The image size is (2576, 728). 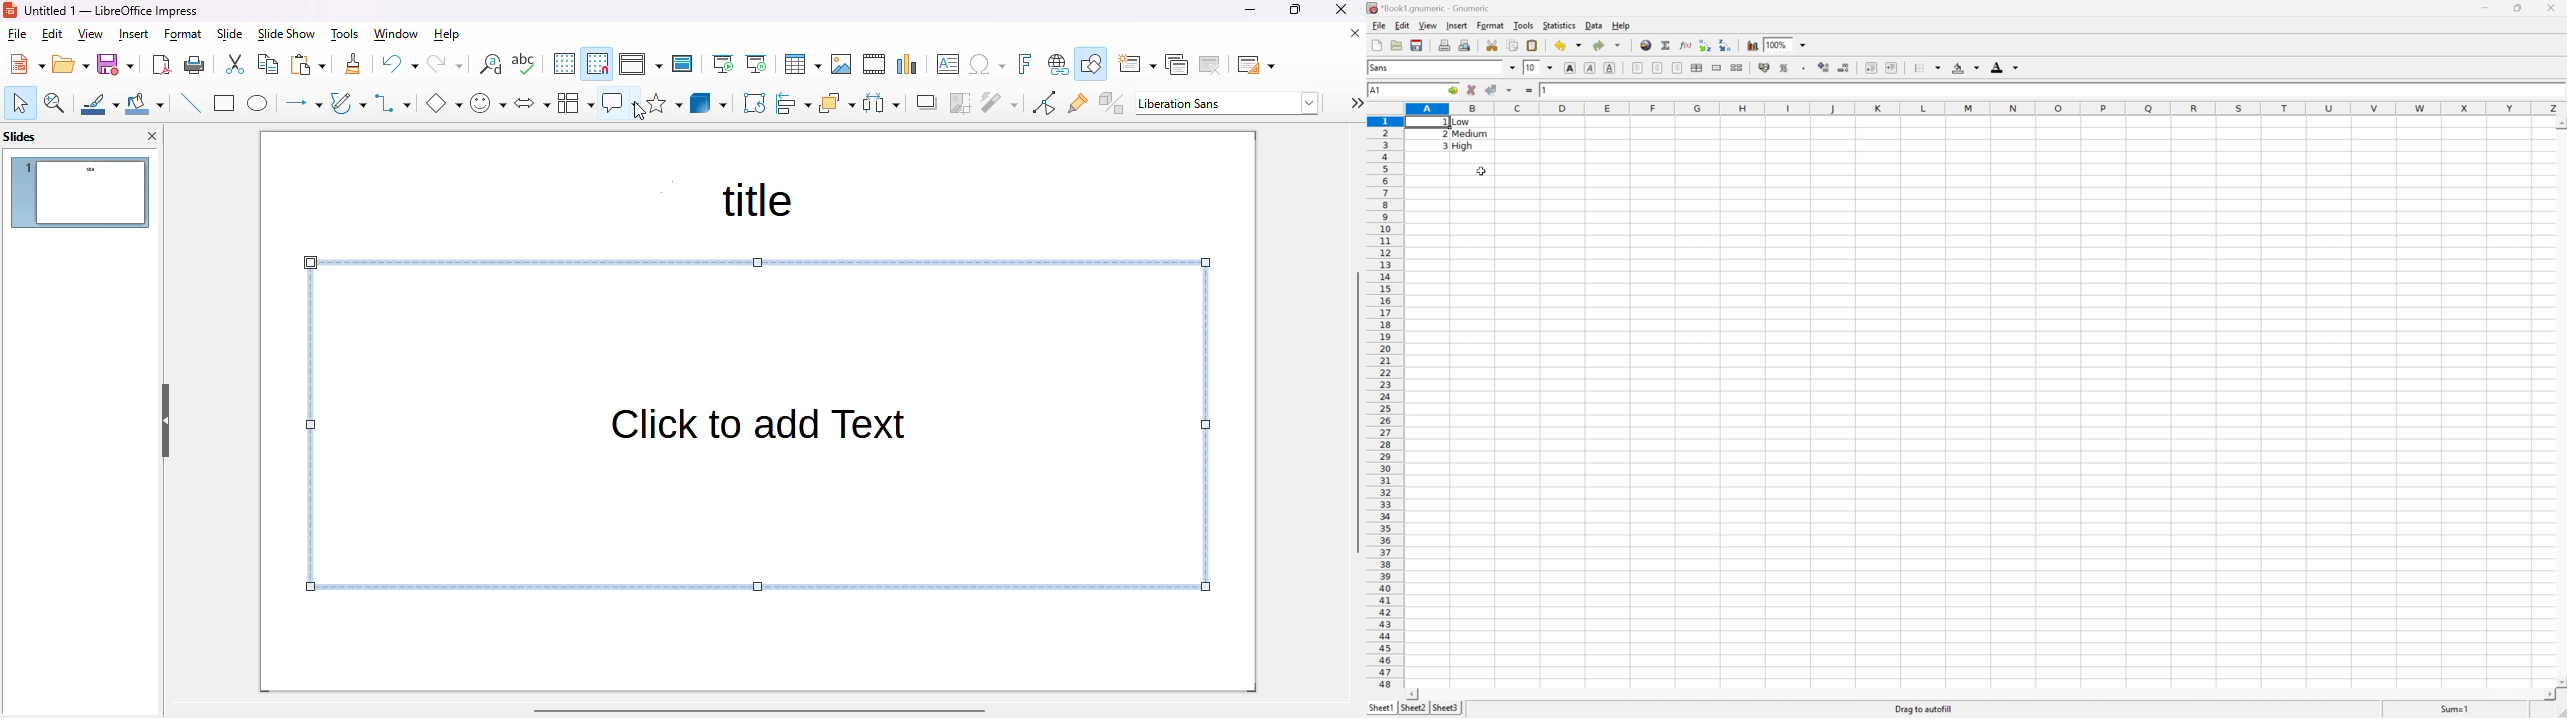 What do you see at coordinates (153, 135) in the screenshot?
I see `close pane` at bounding box center [153, 135].